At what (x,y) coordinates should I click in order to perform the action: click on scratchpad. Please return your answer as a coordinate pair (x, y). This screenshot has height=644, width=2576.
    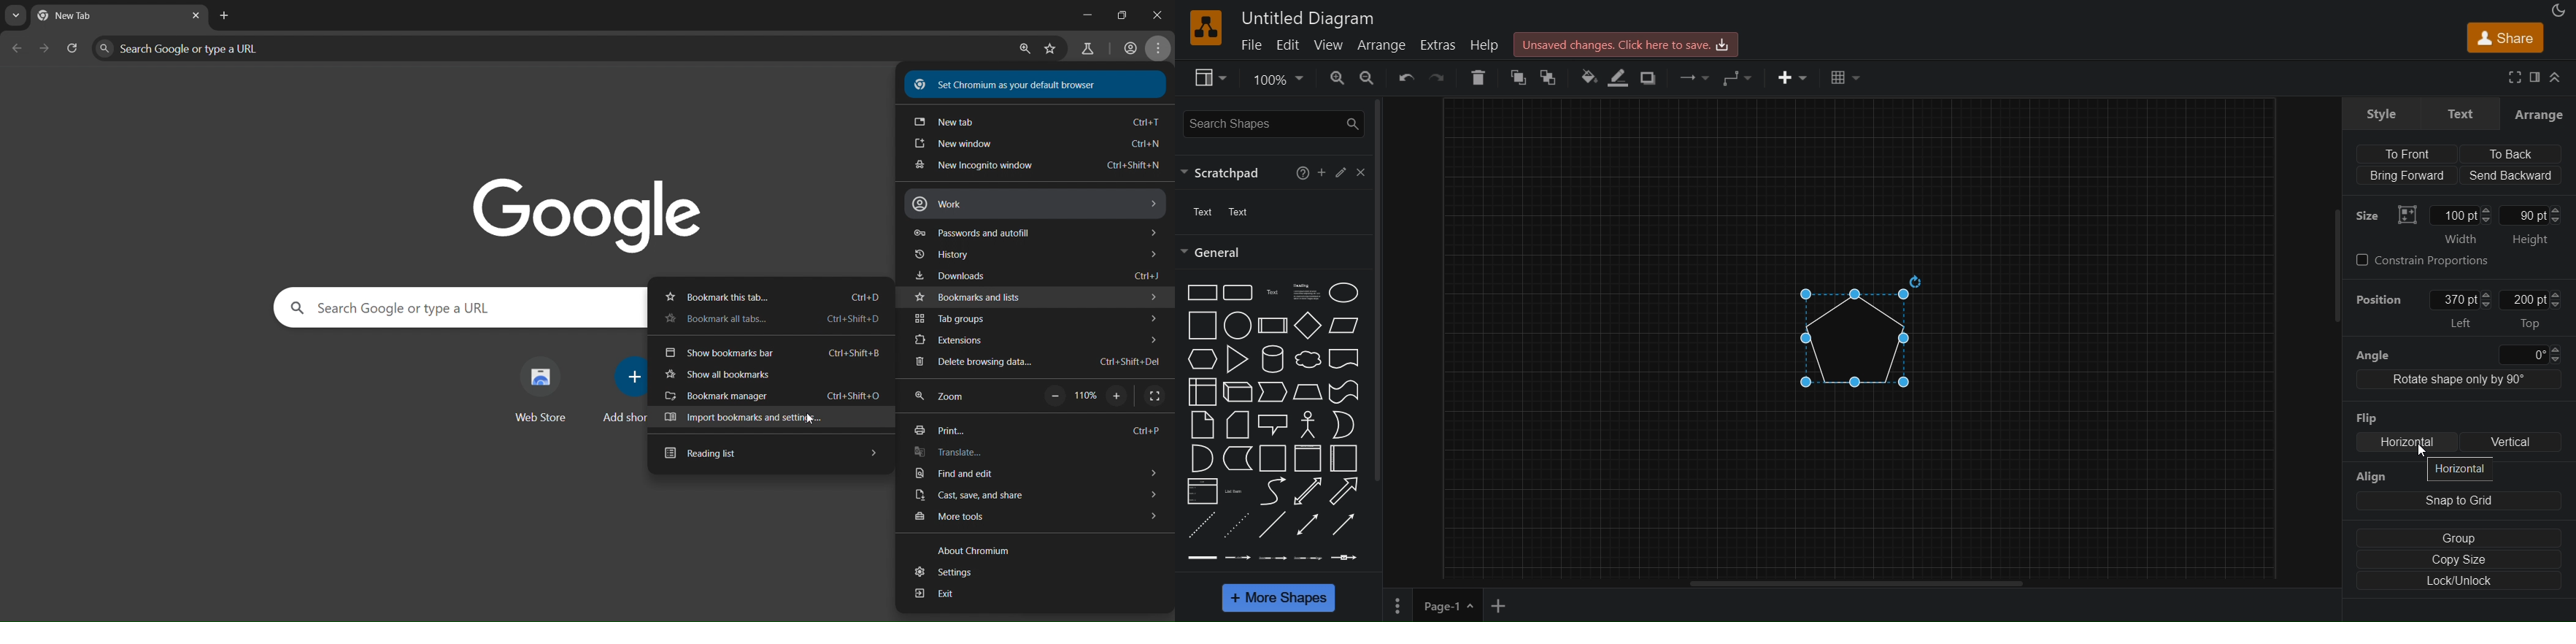
    Looking at the image, I should click on (1227, 174).